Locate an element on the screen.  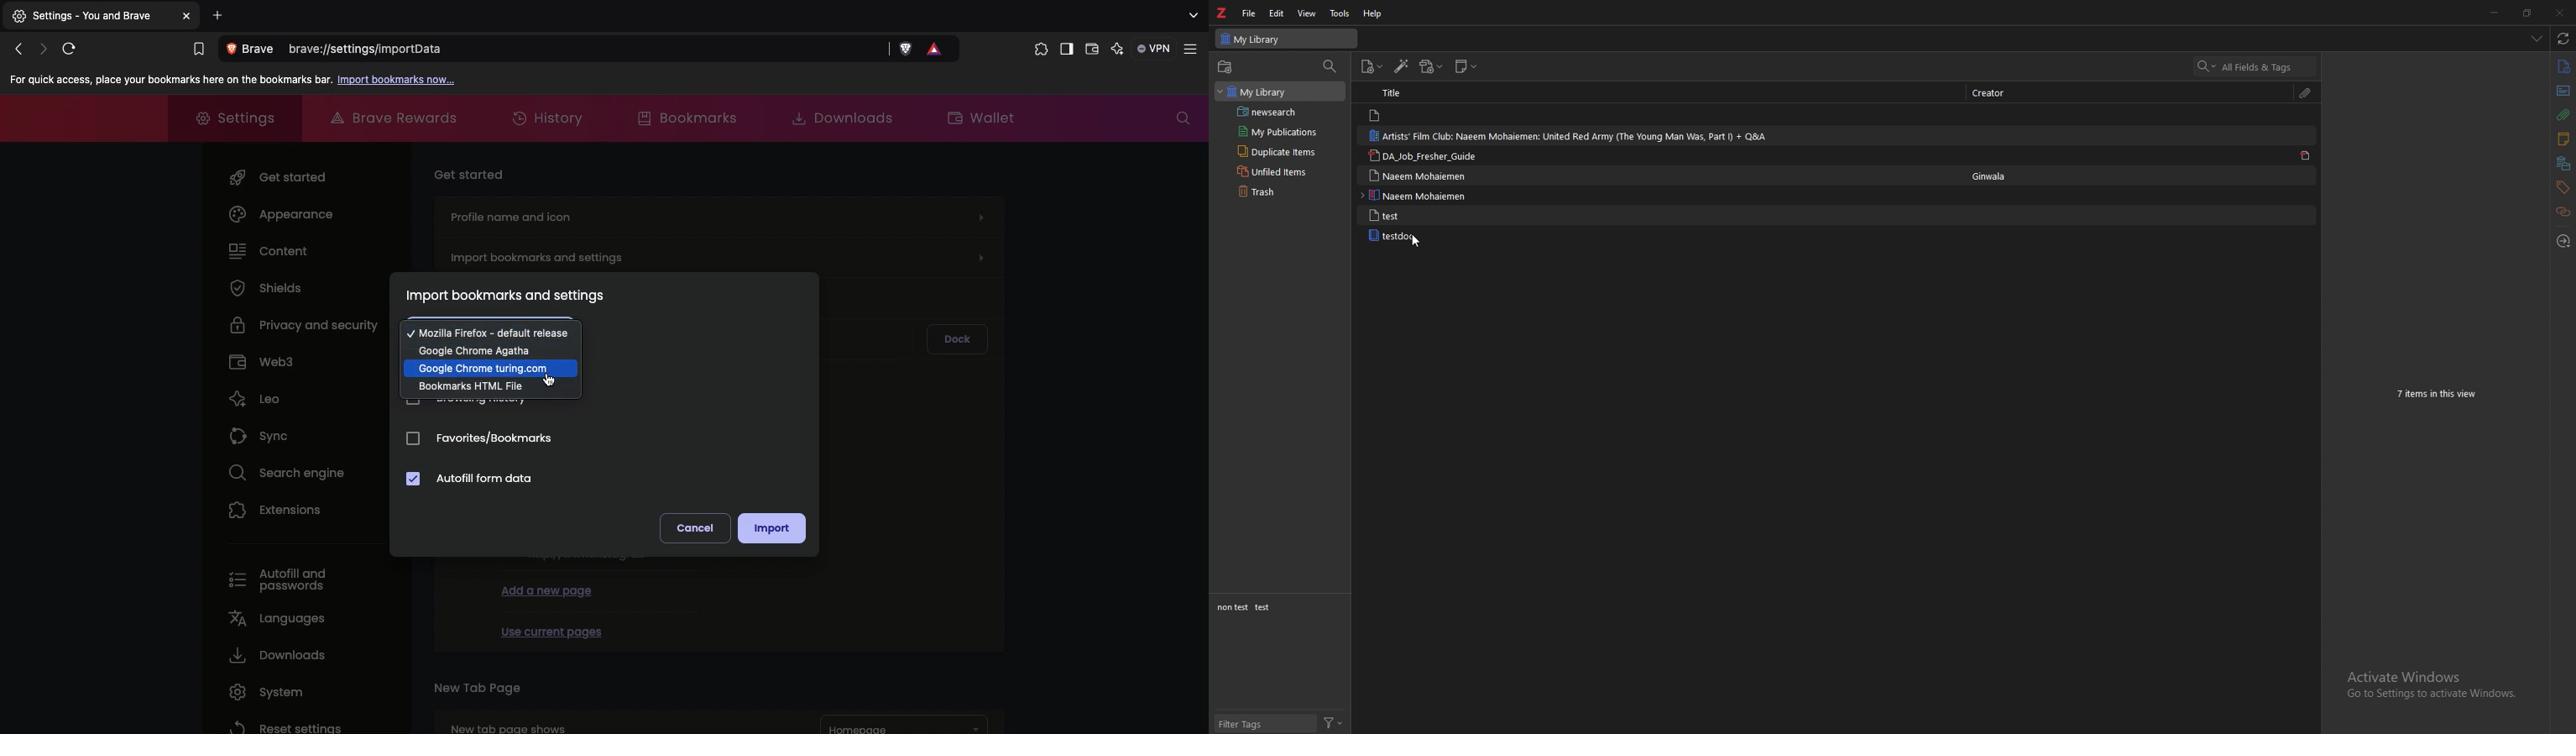
Languages is located at coordinates (274, 617).